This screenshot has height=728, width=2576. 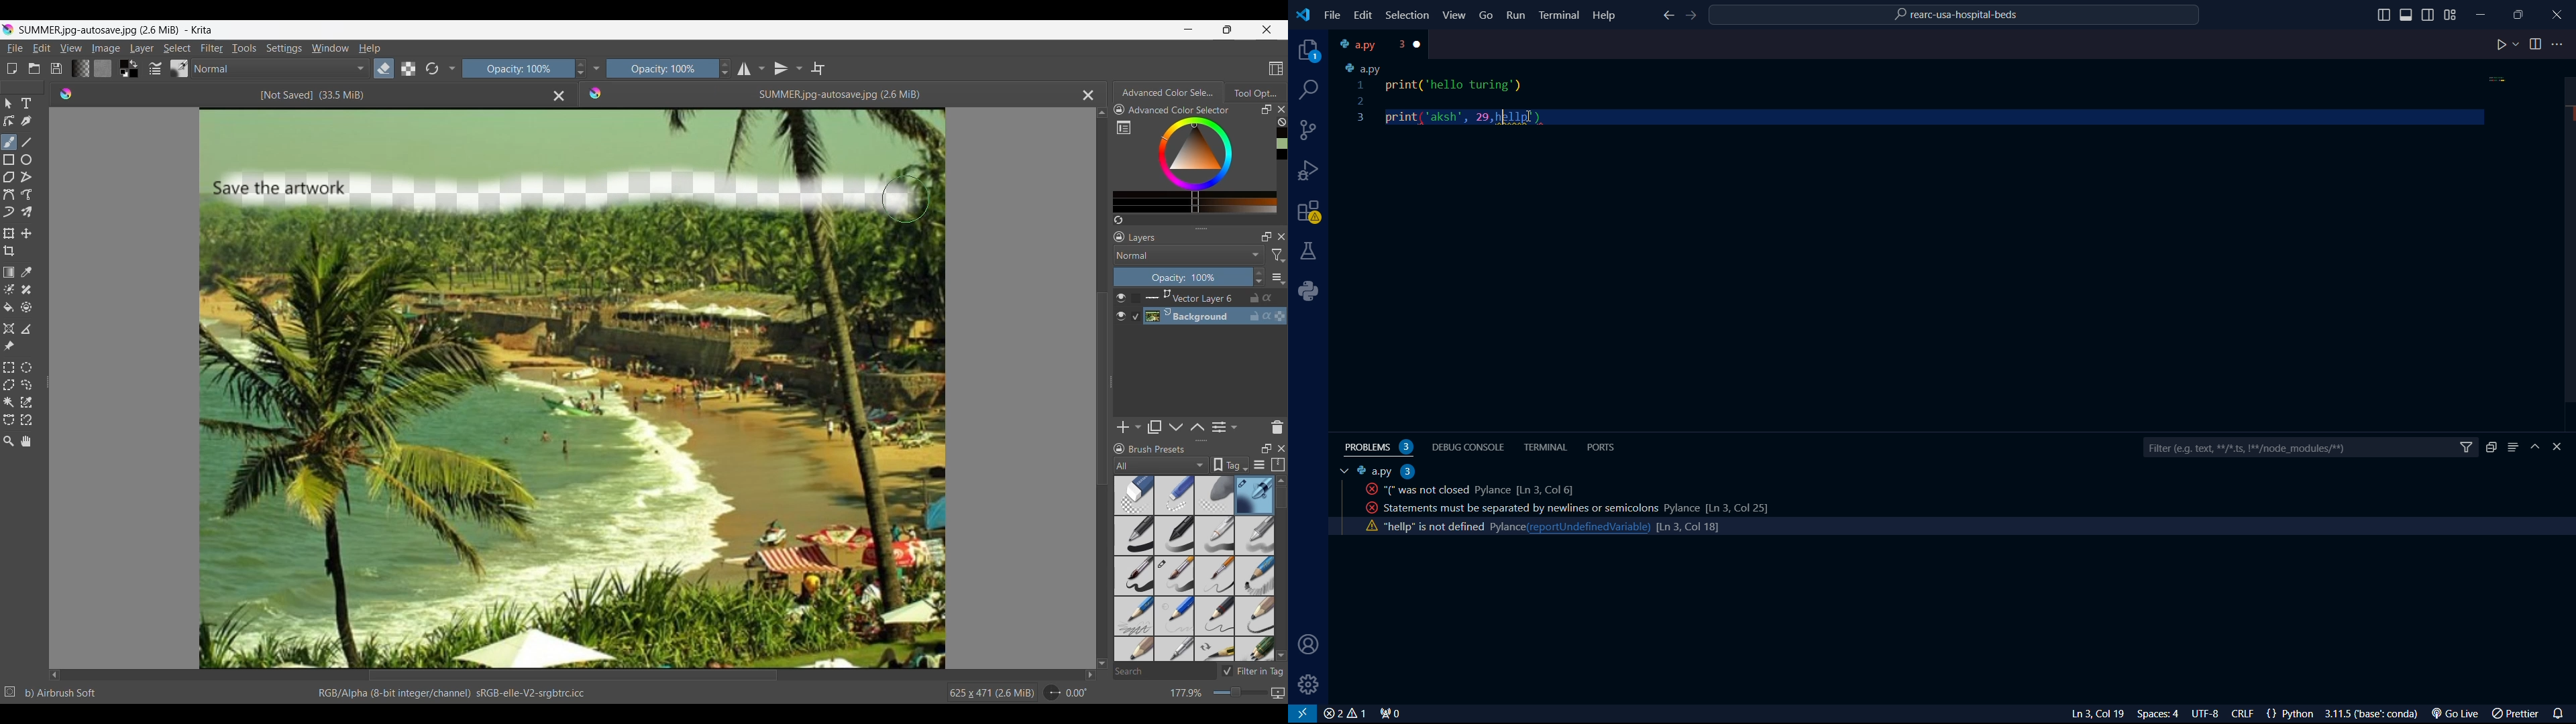 I want to click on maximize, so click(x=2520, y=14).